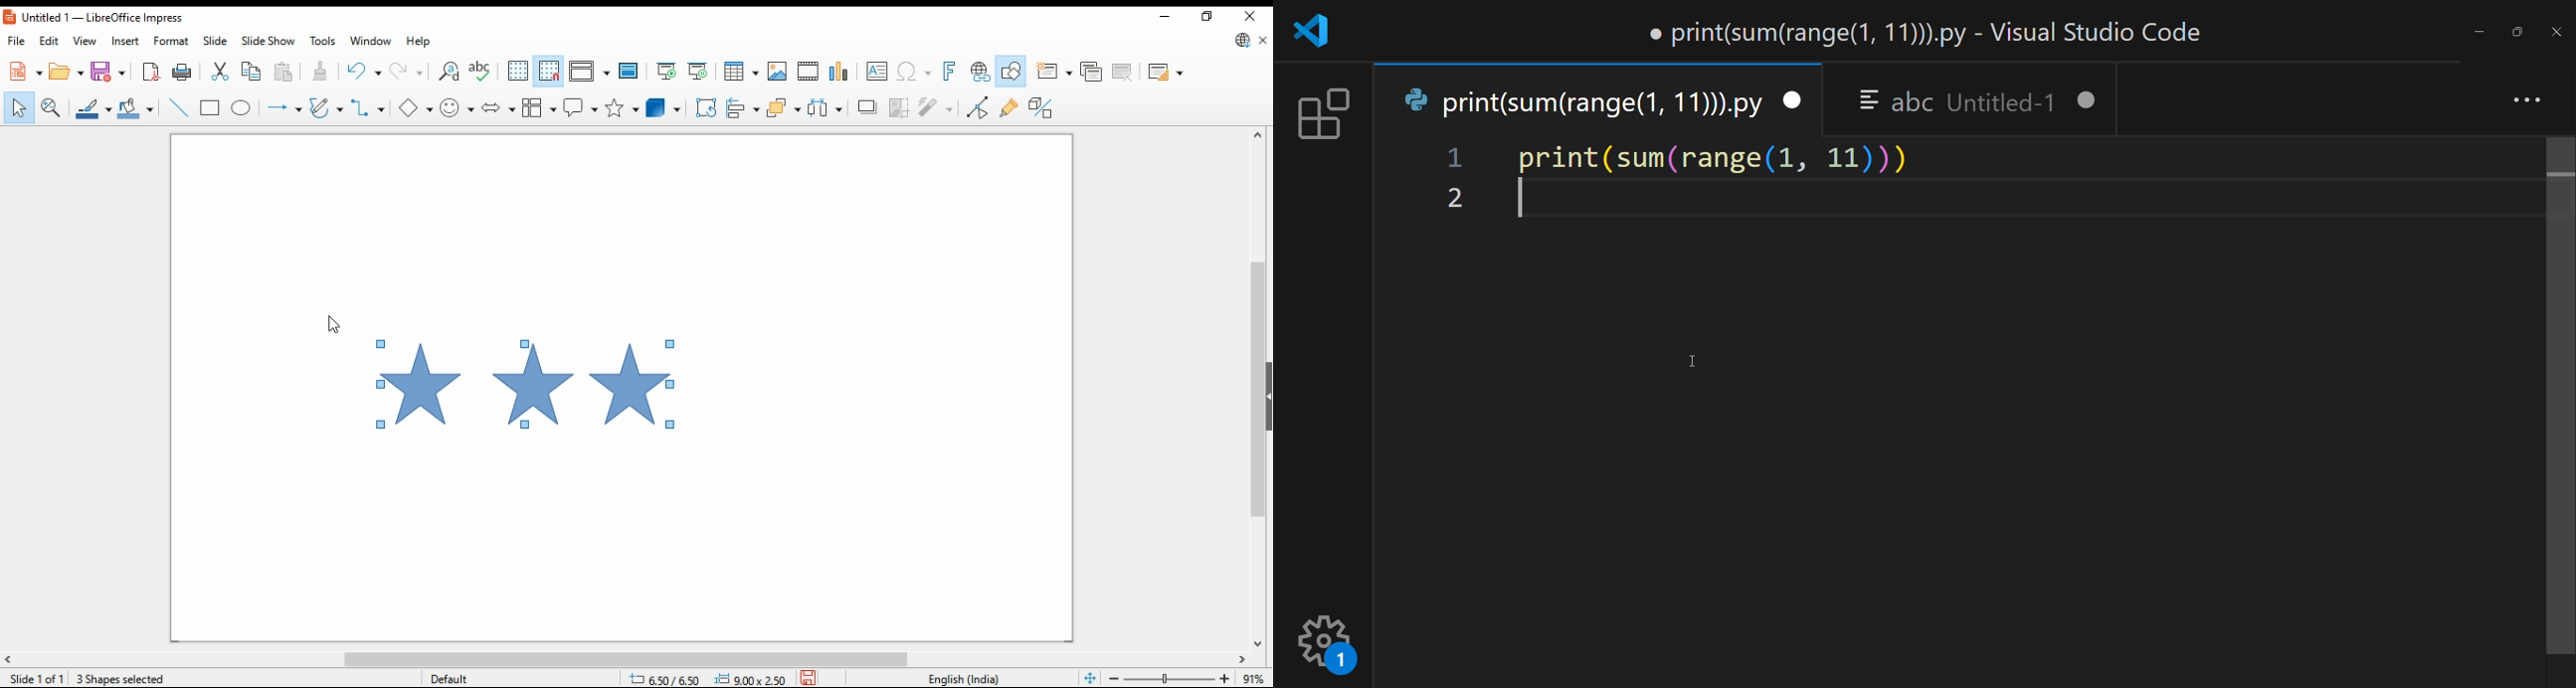  What do you see at coordinates (449, 73) in the screenshot?
I see `find and replace` at bounding box center [449, 73].